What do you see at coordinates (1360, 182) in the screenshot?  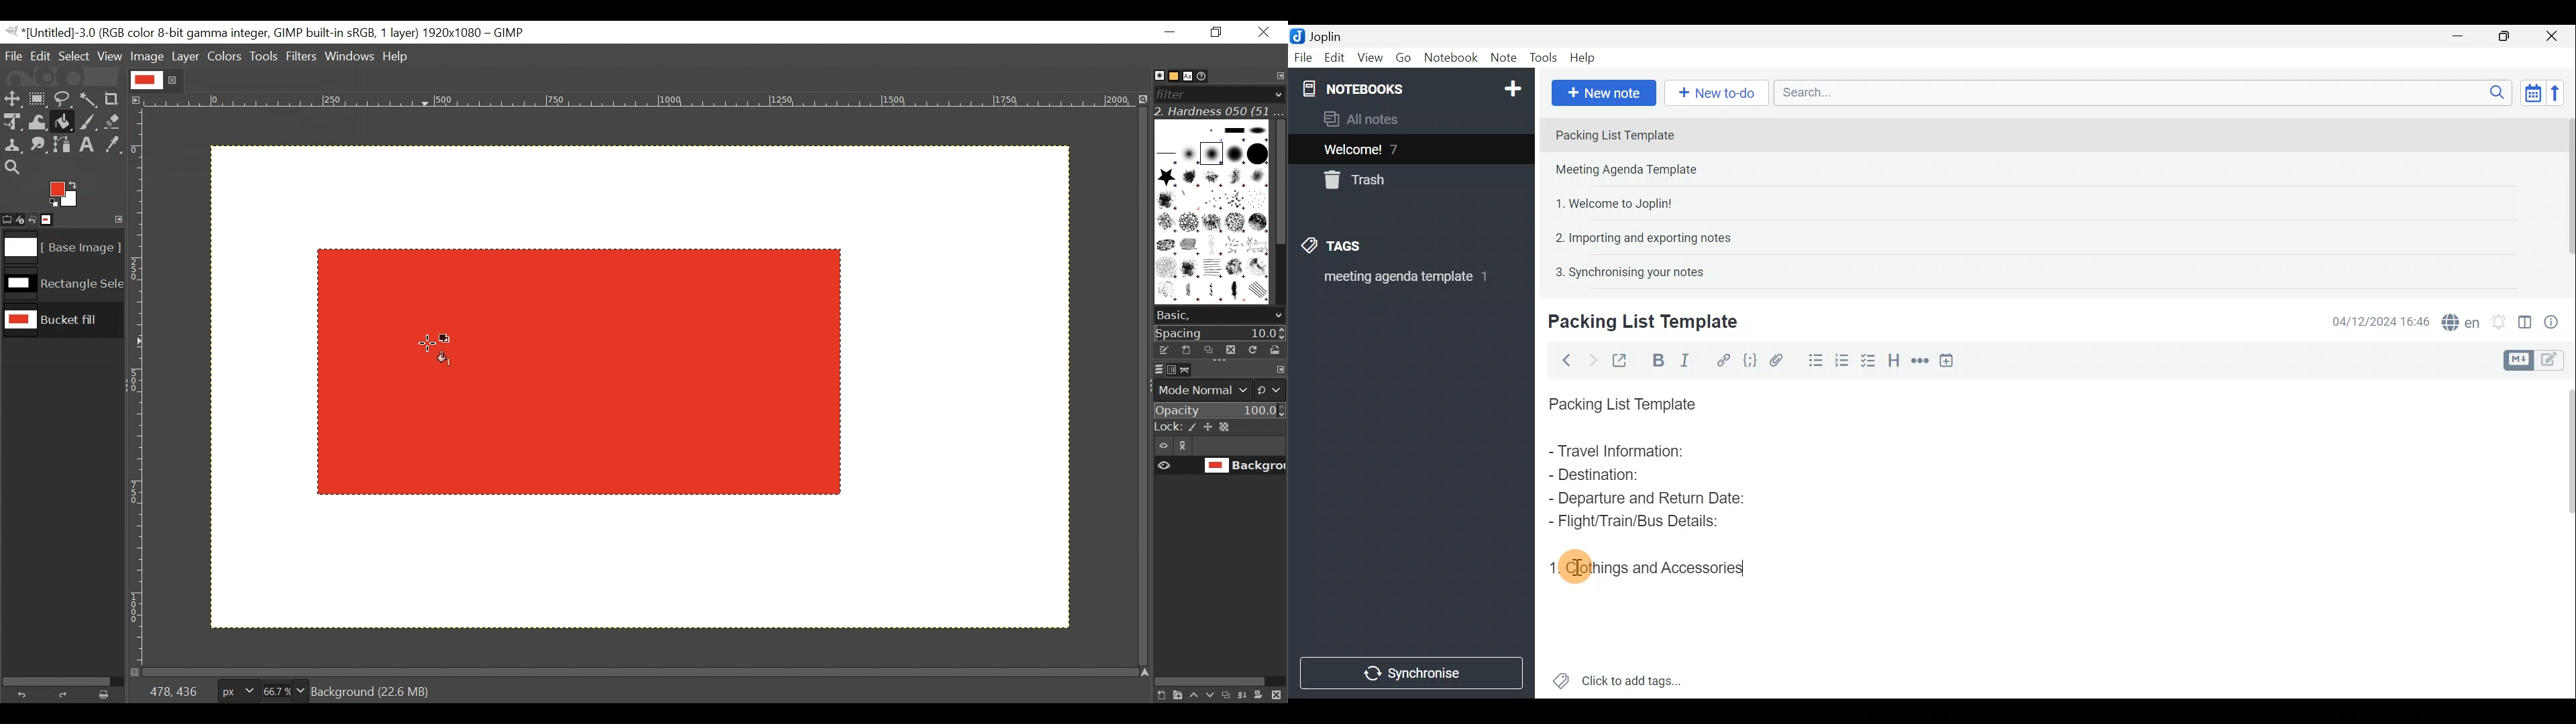 I see `Trash` at bounding box center [1360, 182].